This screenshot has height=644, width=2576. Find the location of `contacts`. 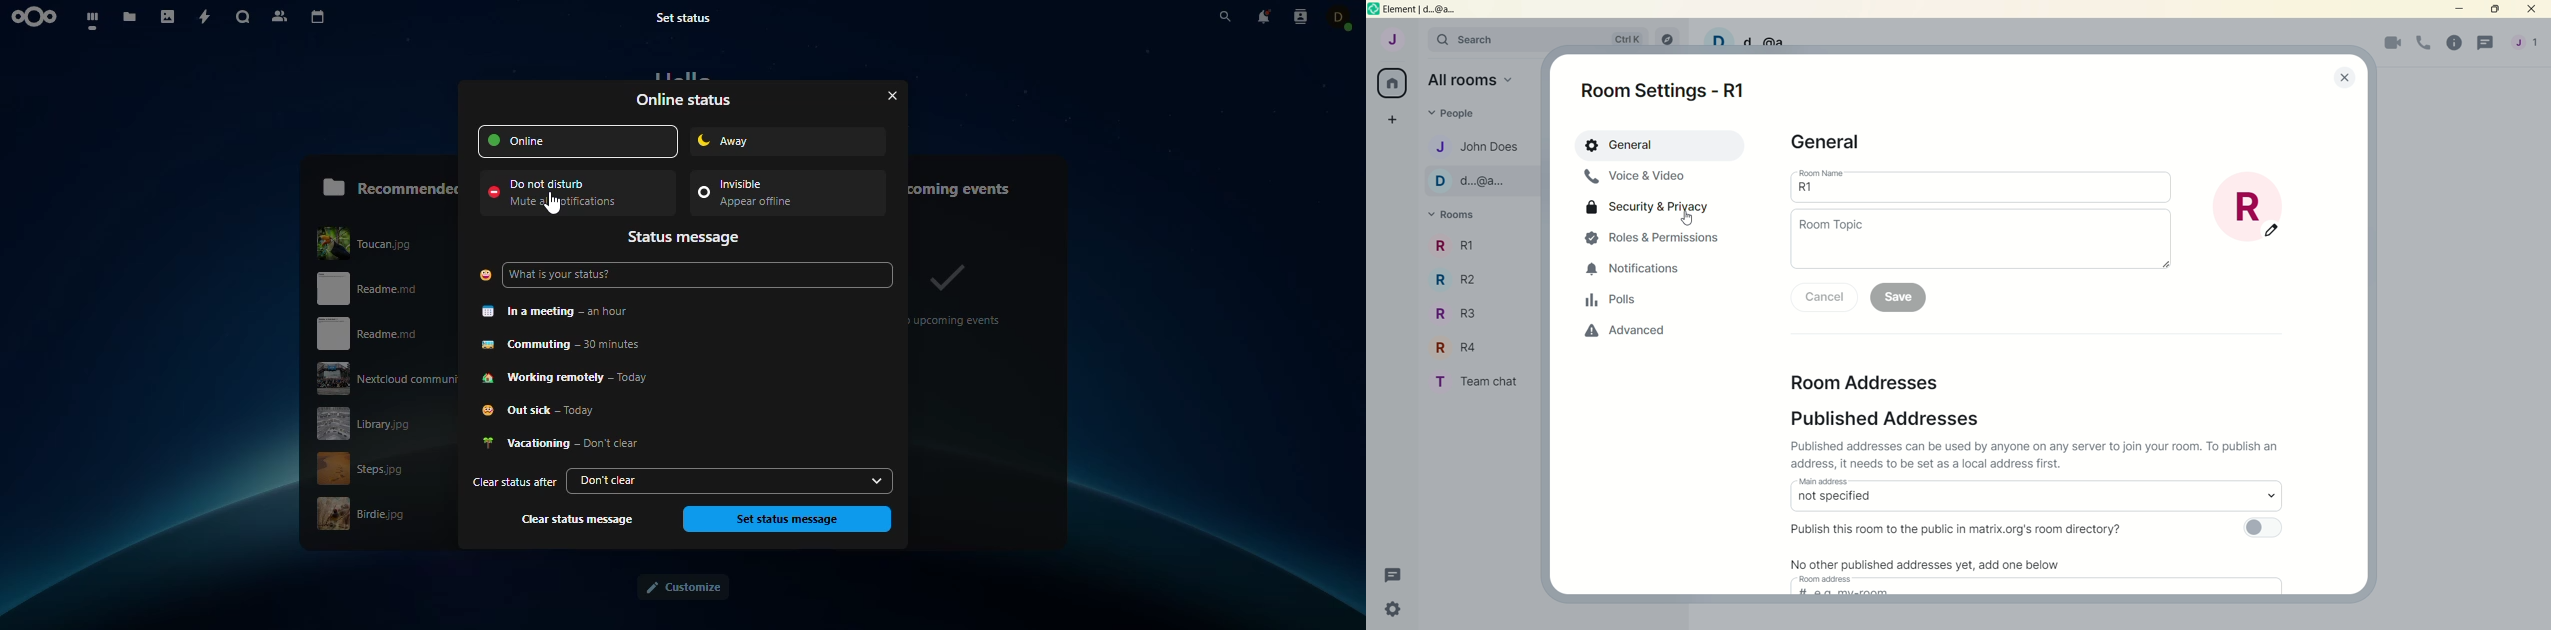

contacts is located at coordinates (1300, 16).